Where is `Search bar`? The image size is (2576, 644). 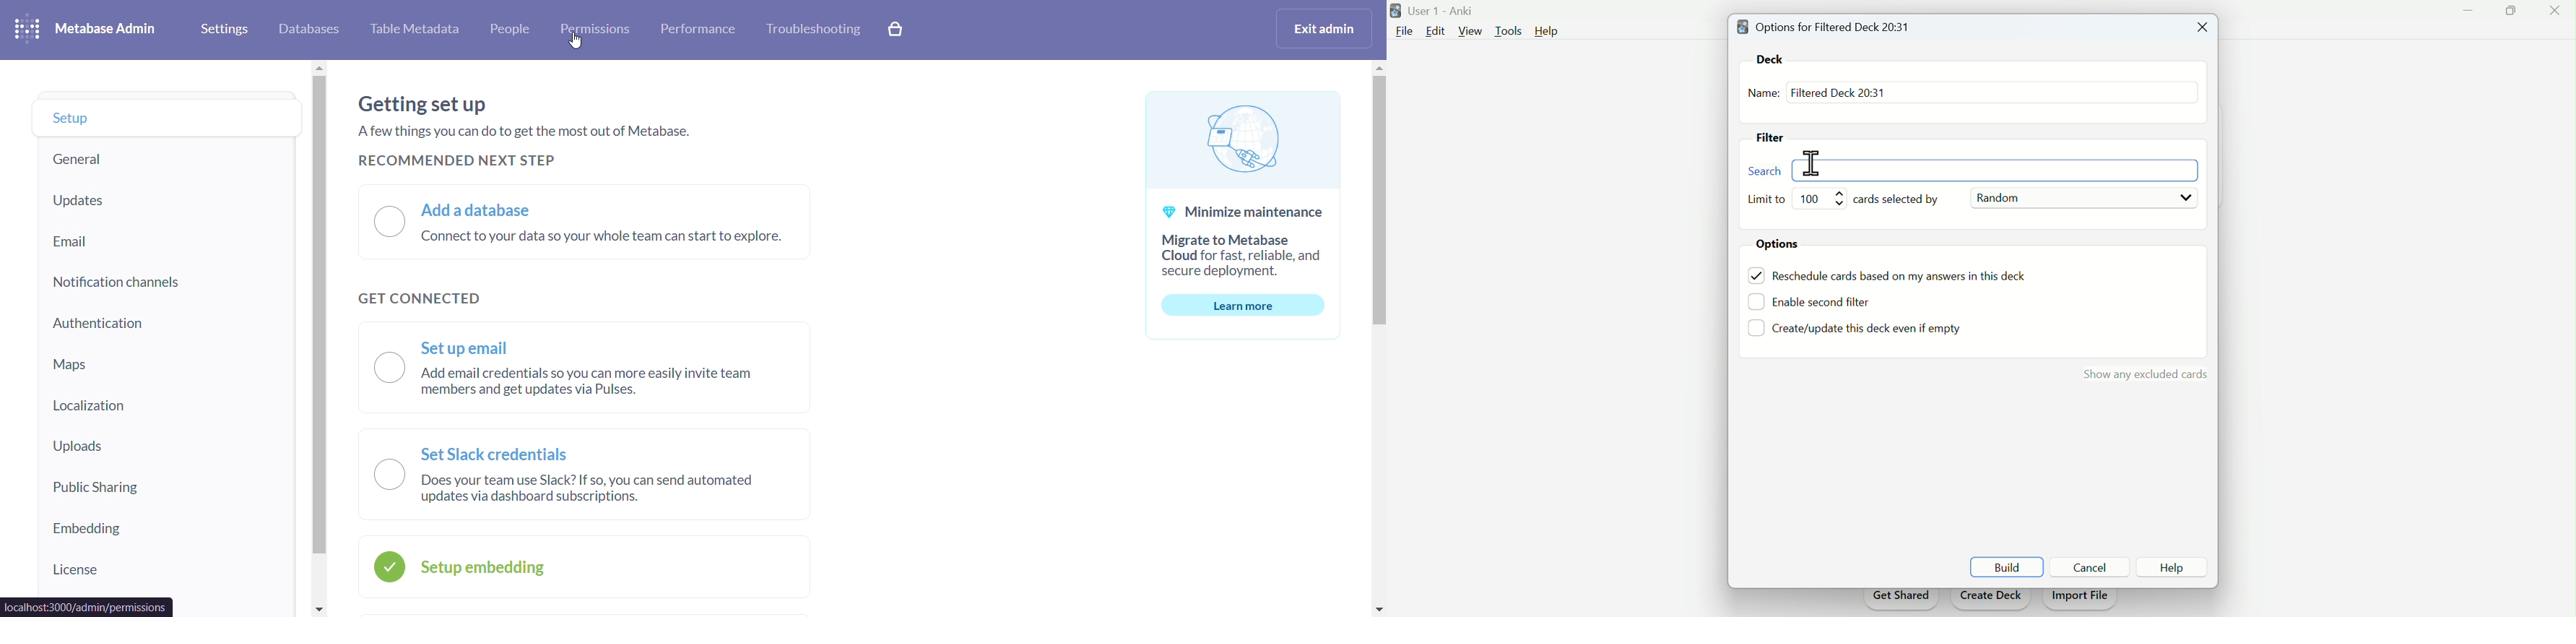 Search bar is located at coordinates (1982, 170).